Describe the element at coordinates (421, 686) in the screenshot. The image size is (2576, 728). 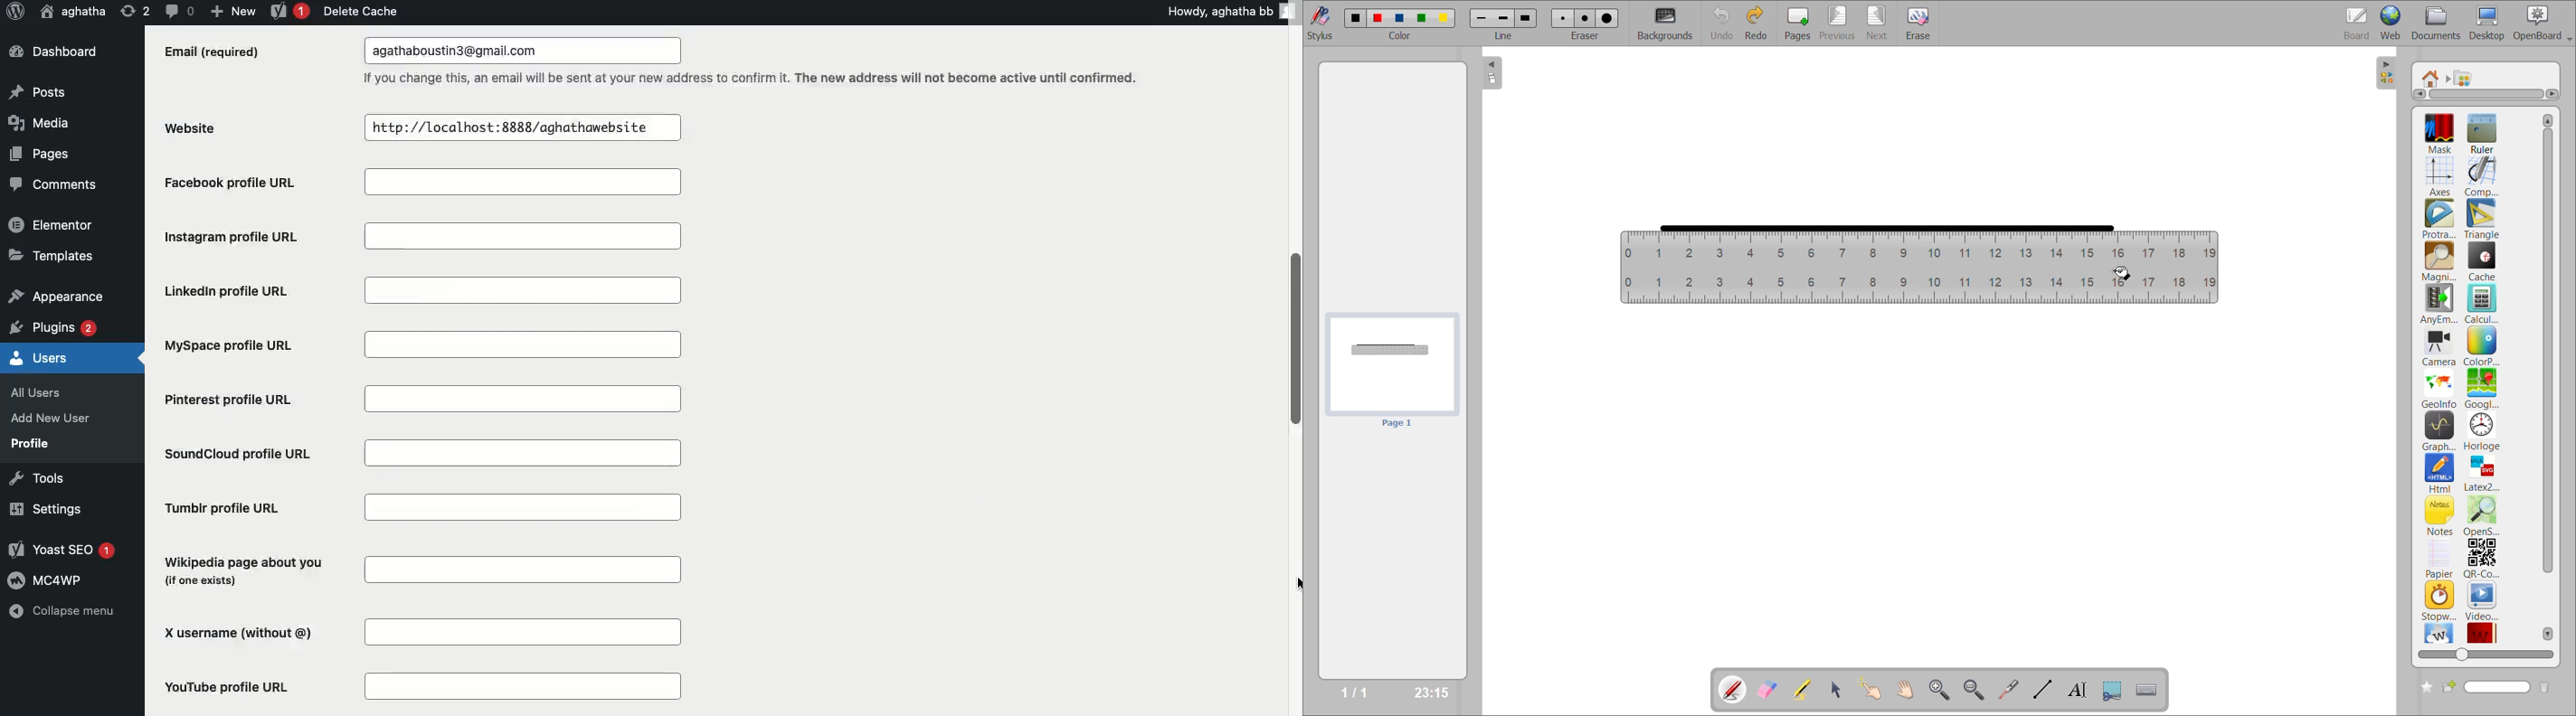
I see `Youtube profile URL` at that location.